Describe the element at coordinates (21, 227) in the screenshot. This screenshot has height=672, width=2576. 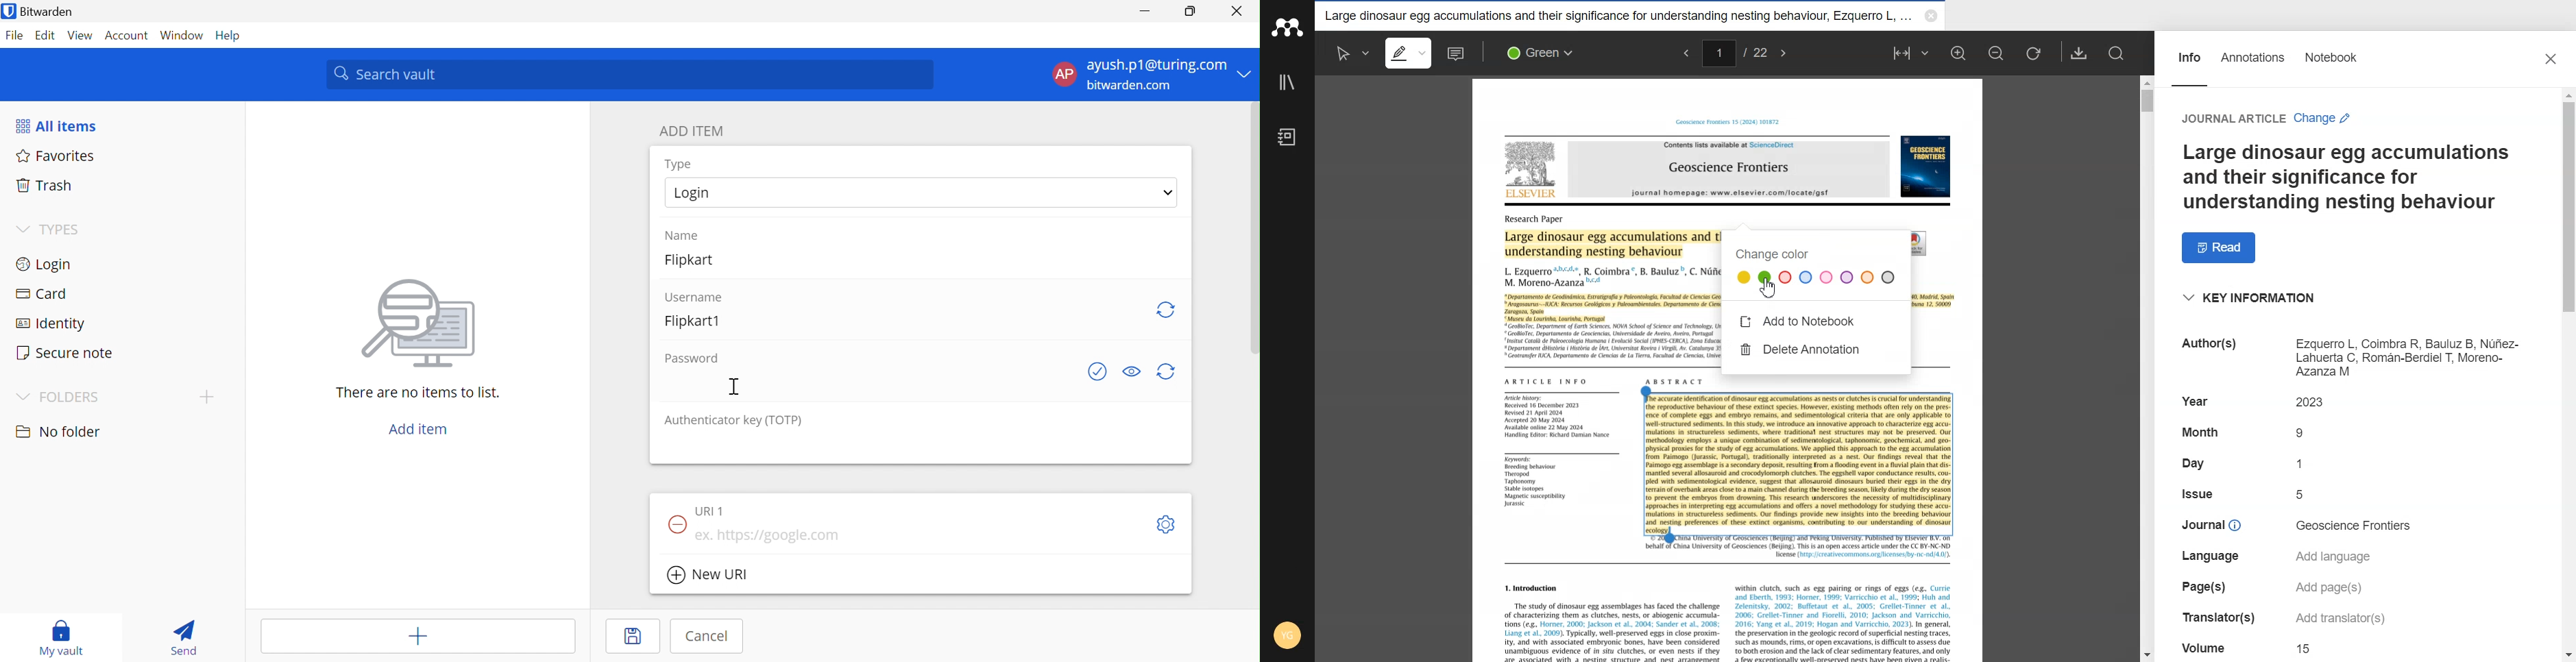
I see `Drop Down` at that location.